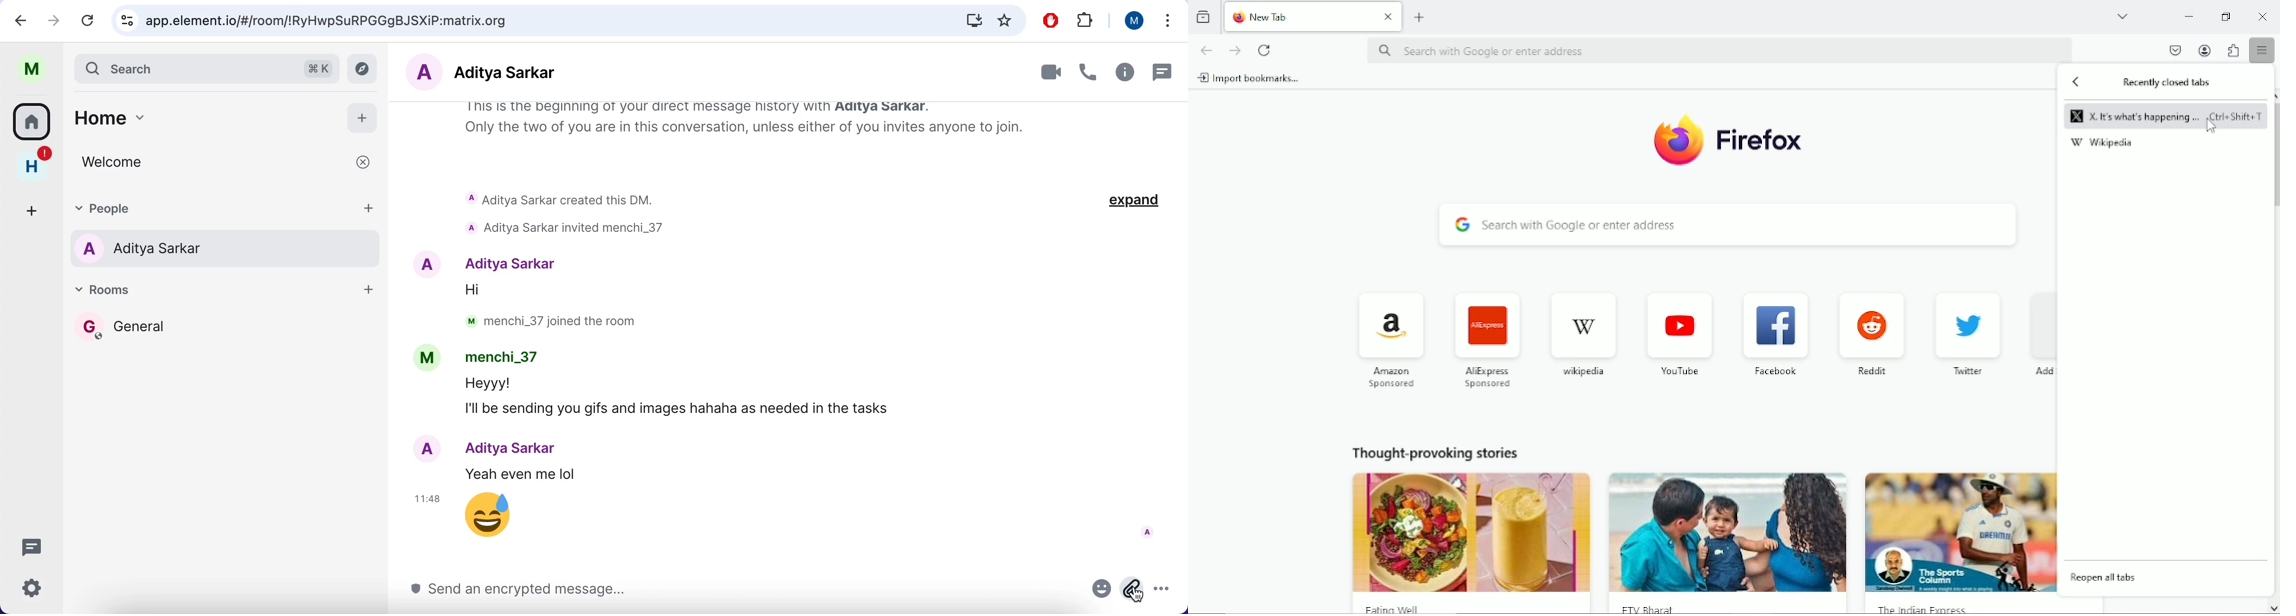  What do you see at coordinates (1206, 50) in the screenshot?
I see `go back` at bounding box center [1206, 50].